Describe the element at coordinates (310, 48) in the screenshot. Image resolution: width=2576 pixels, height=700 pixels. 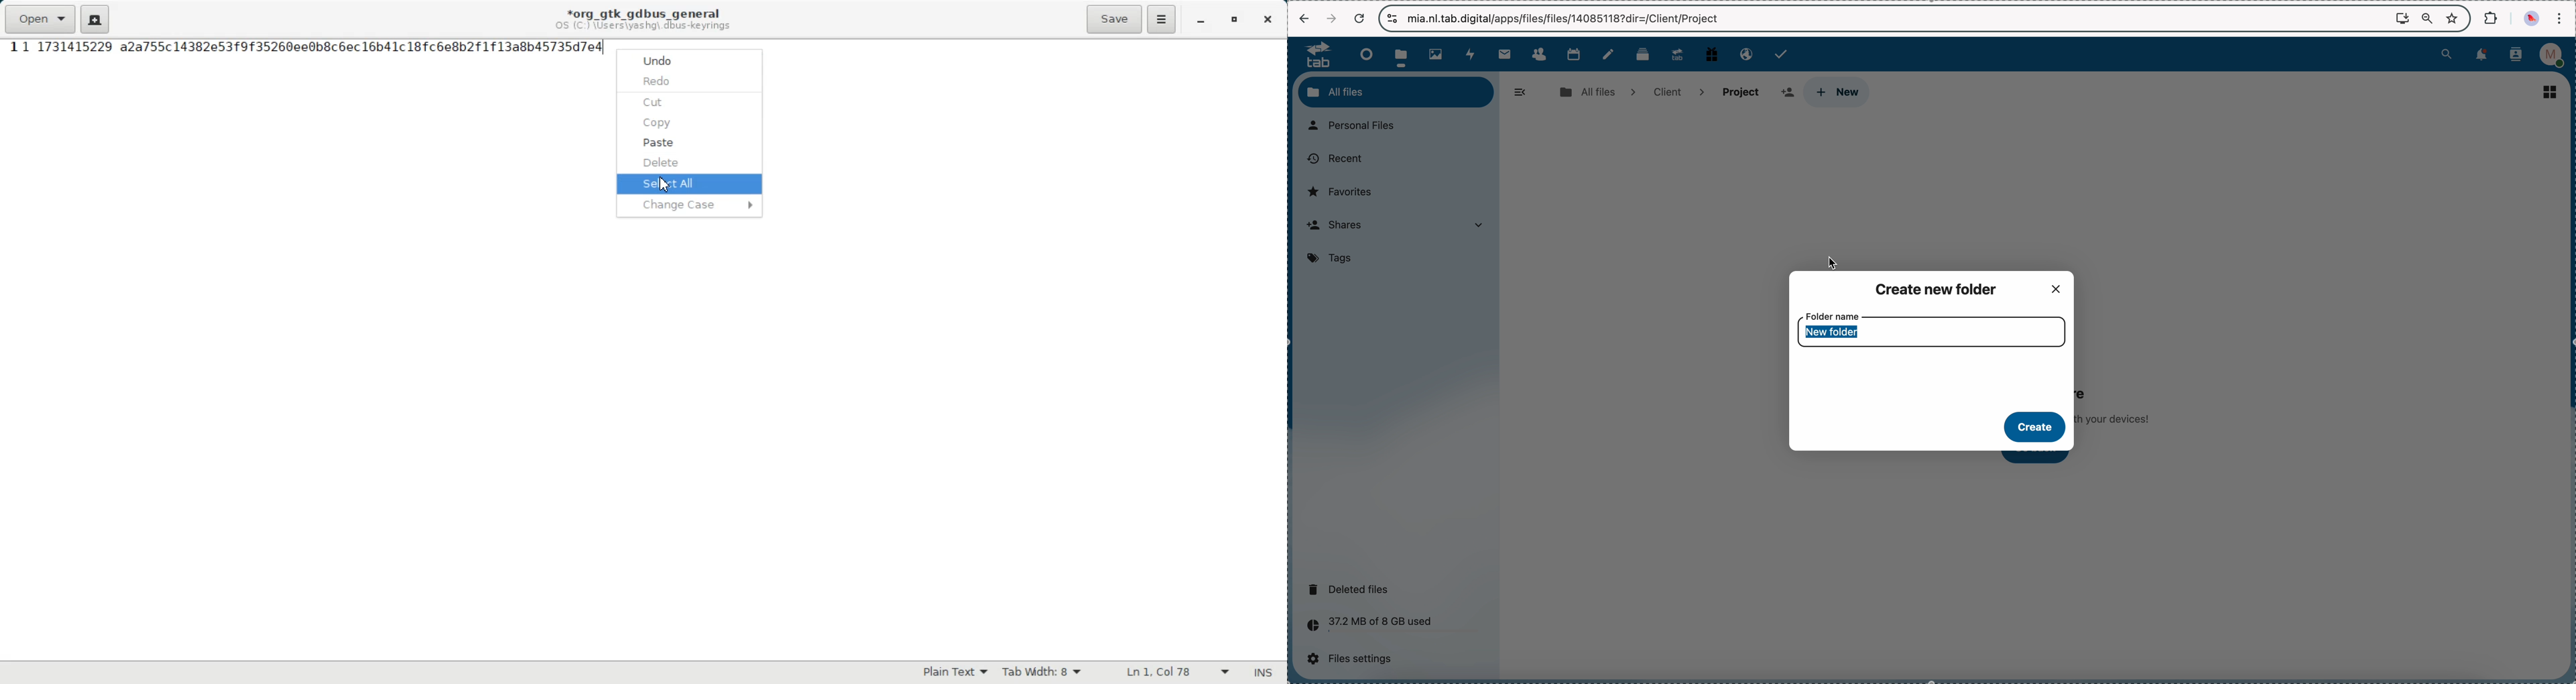
I see `Text` at that location.